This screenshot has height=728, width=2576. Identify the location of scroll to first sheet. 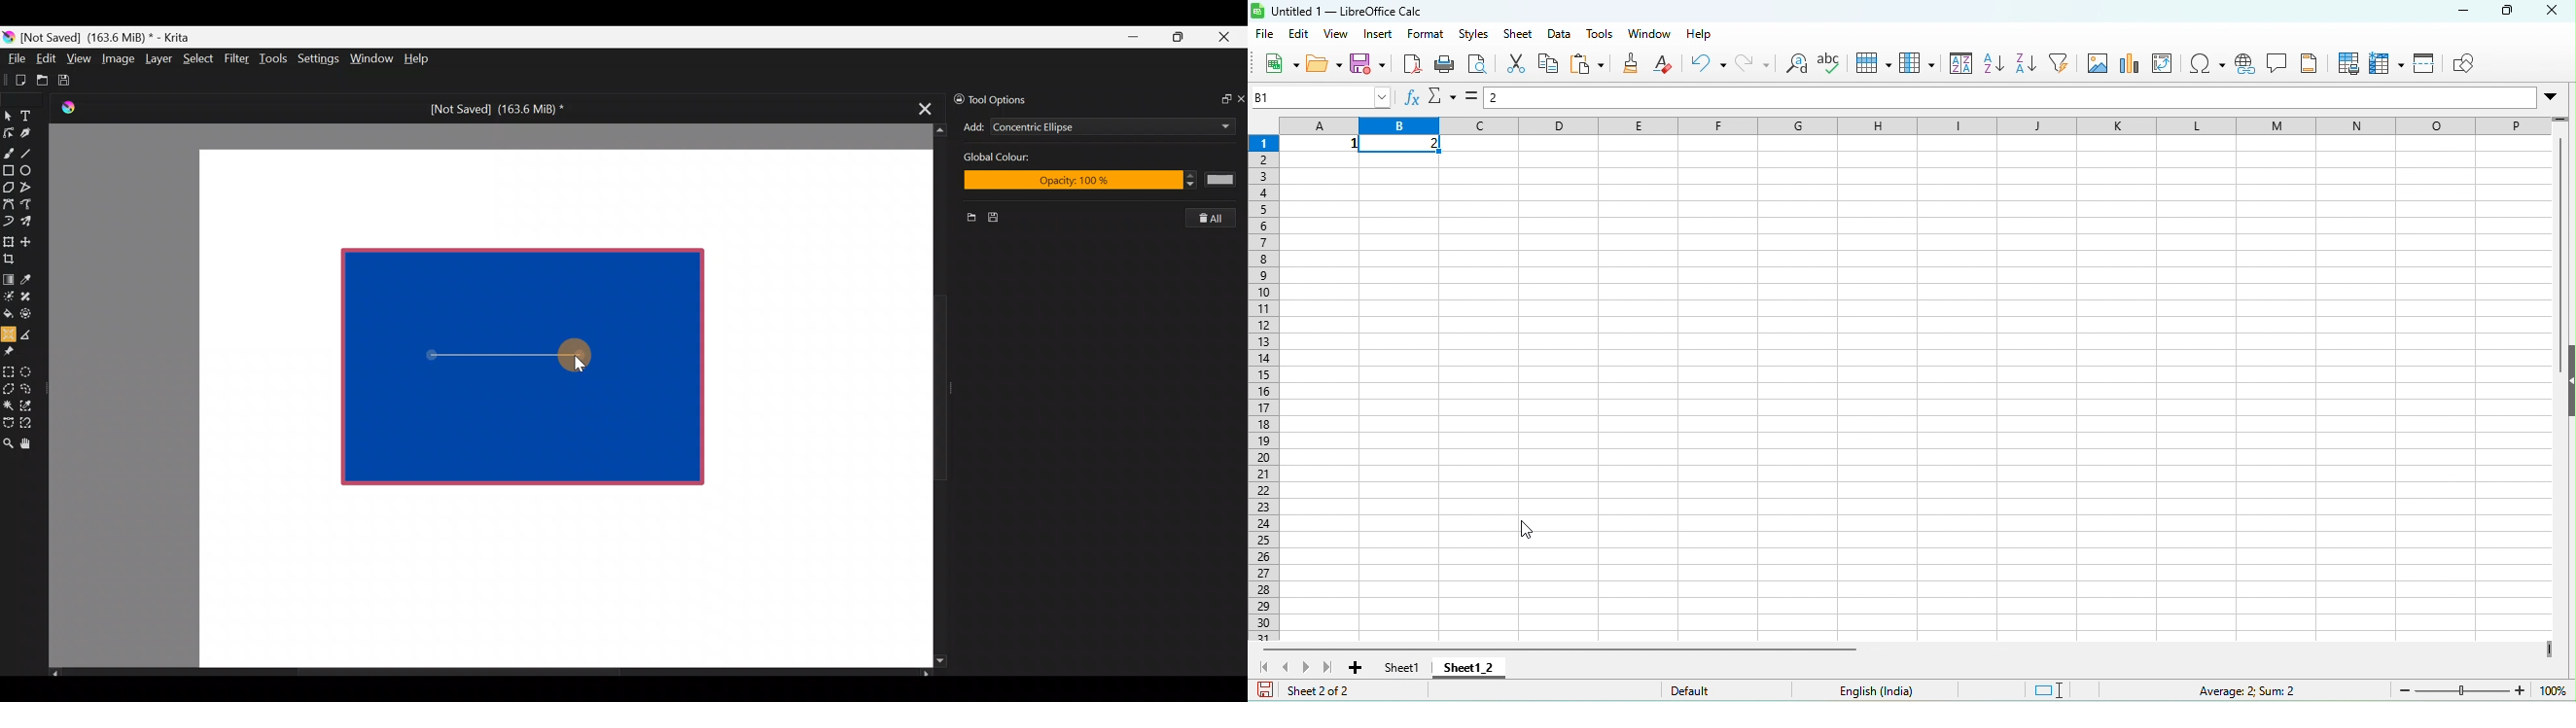
(1262, 666).